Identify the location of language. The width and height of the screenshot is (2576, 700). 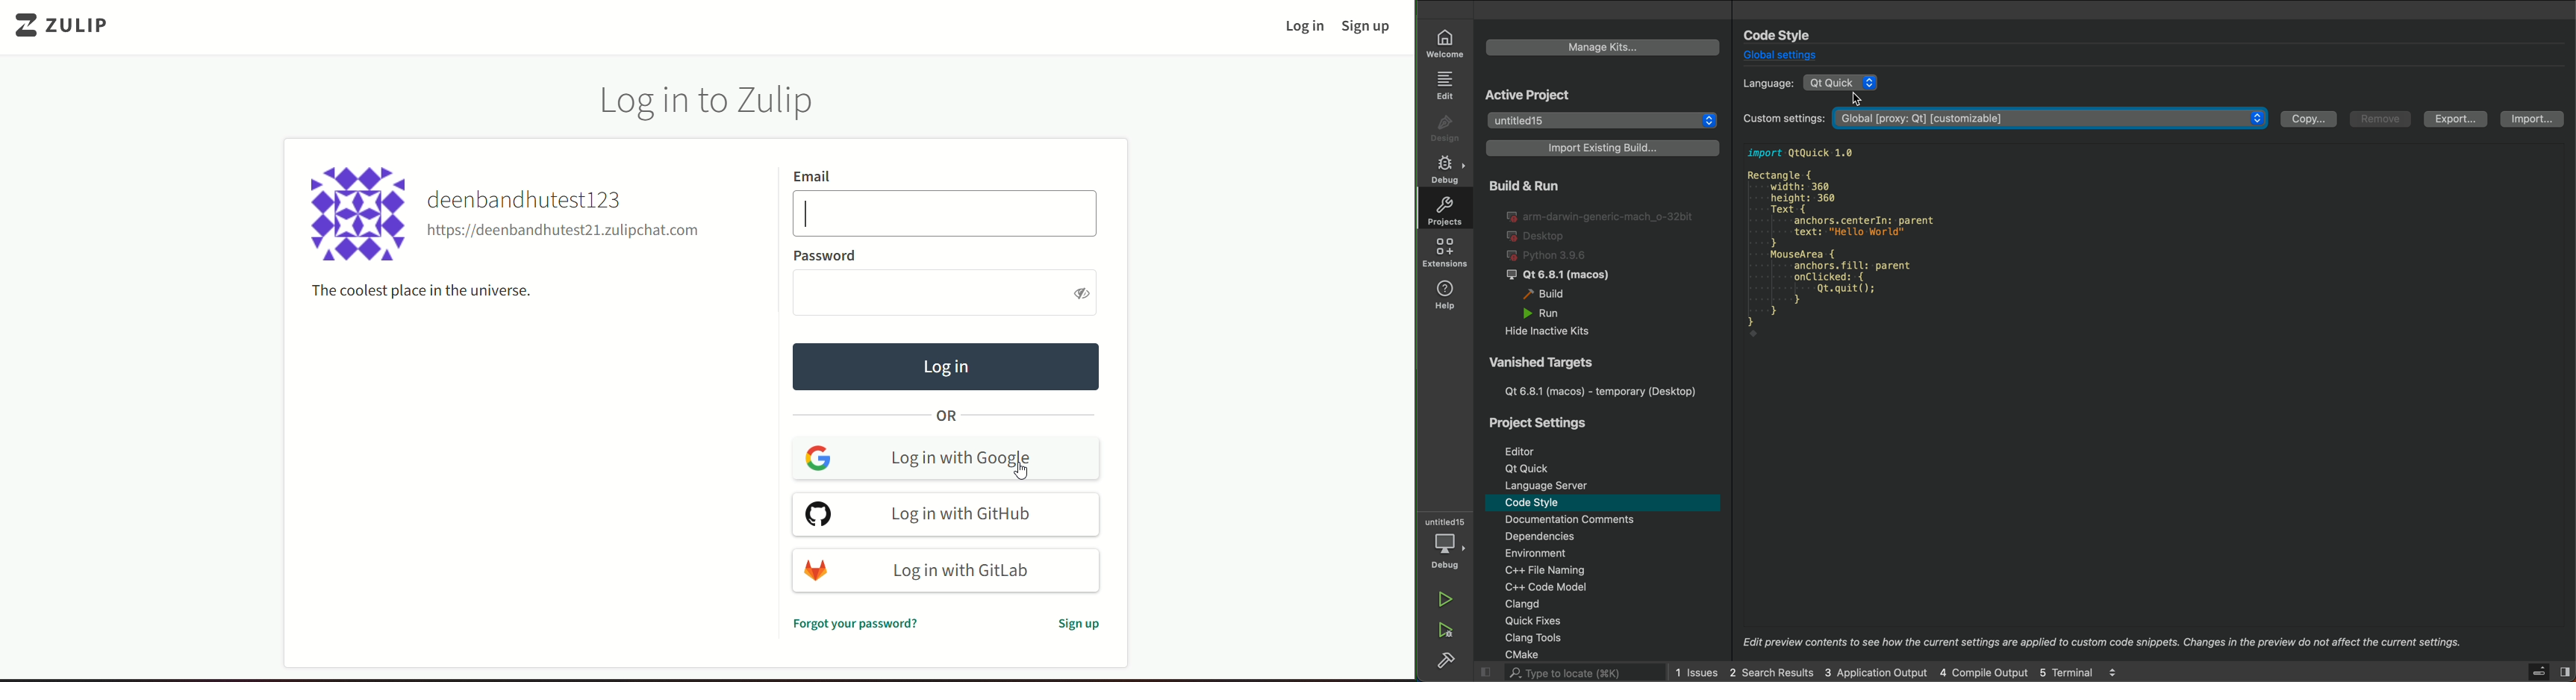
(1762, 85).